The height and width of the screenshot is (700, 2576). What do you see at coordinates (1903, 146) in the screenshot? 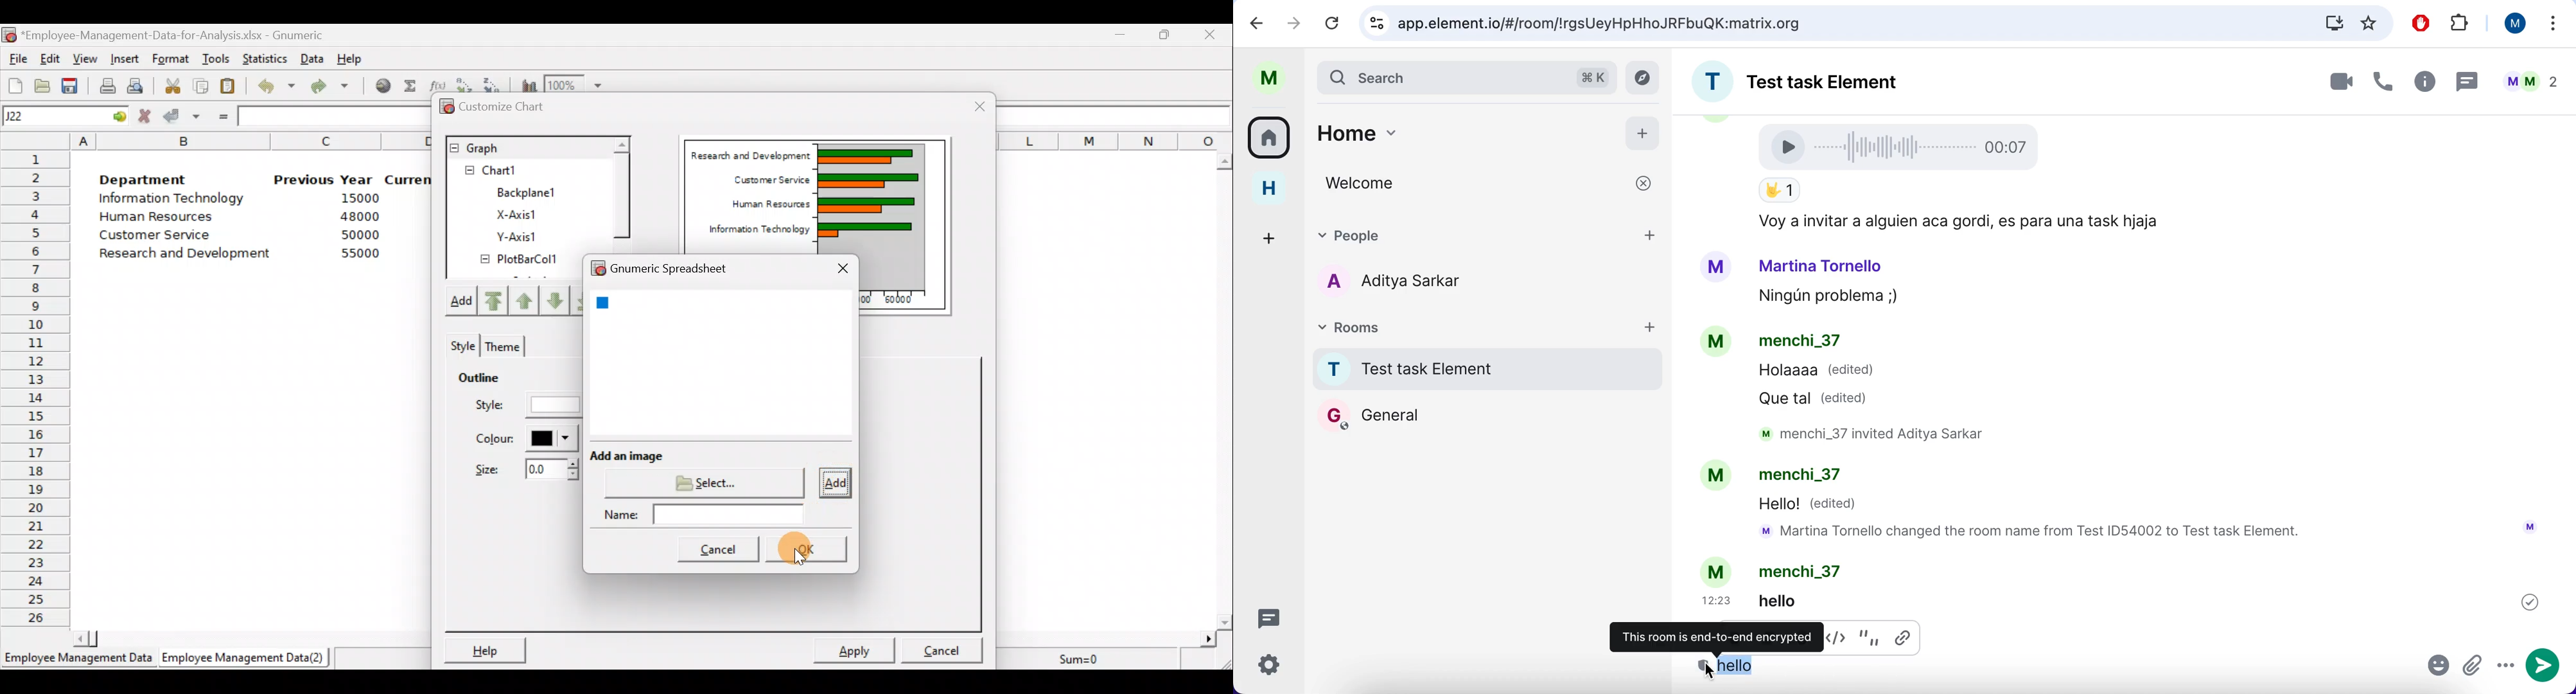
I see `Voice Recording 00:07` at bounding box center [1903, 146].